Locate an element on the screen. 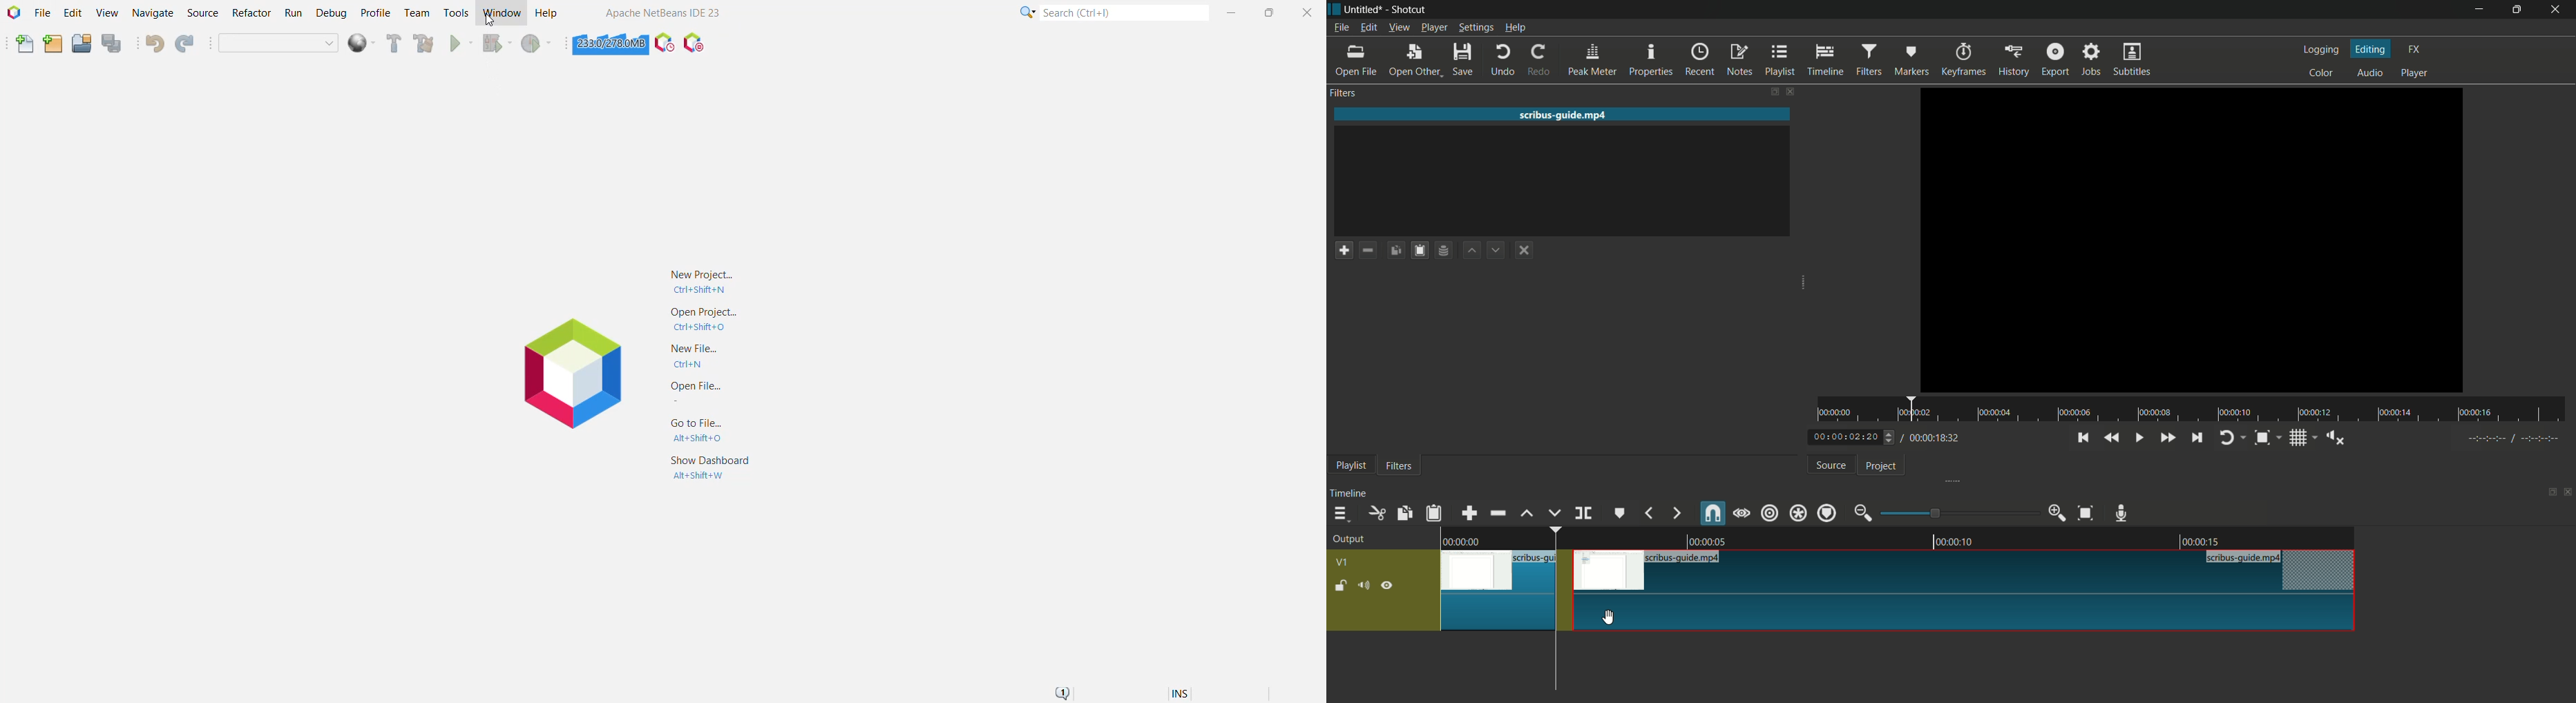  ripple is located at coordinates (1768, 512).